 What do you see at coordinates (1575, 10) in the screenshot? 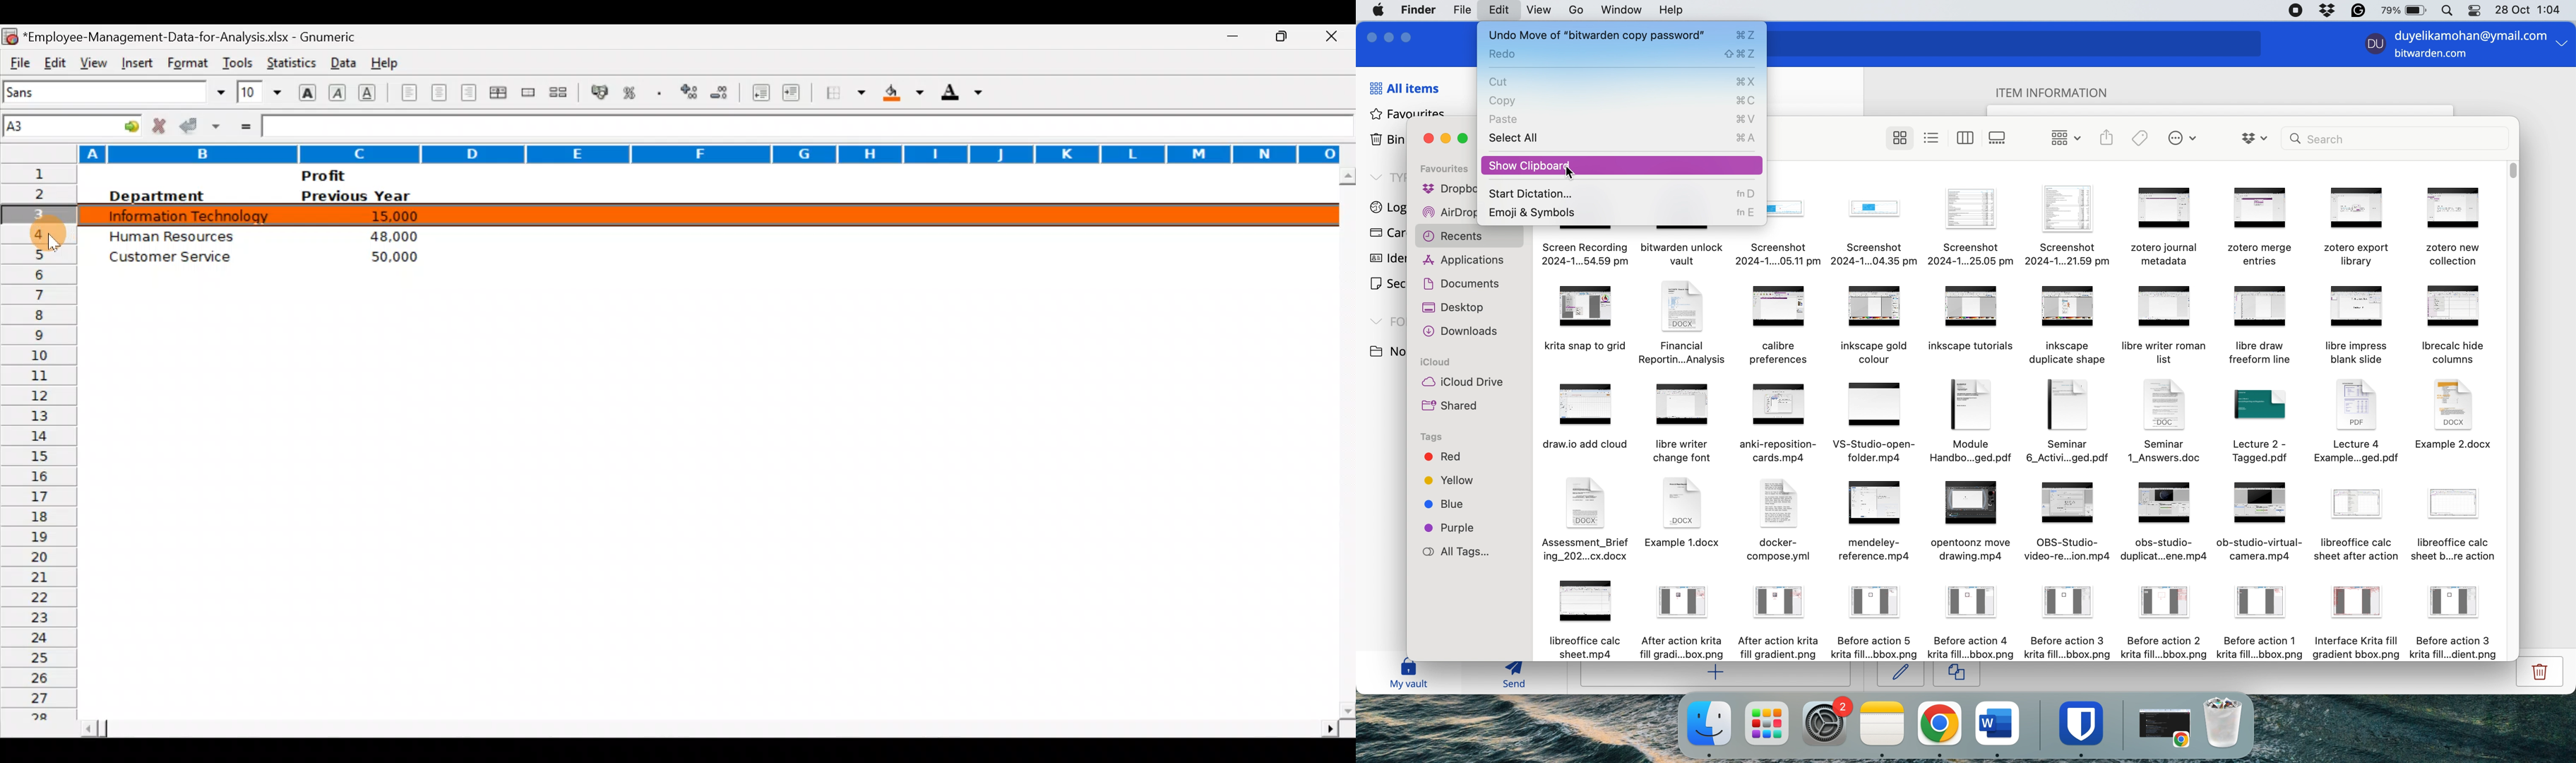
I see `account` at bounding box center [1575, 10].